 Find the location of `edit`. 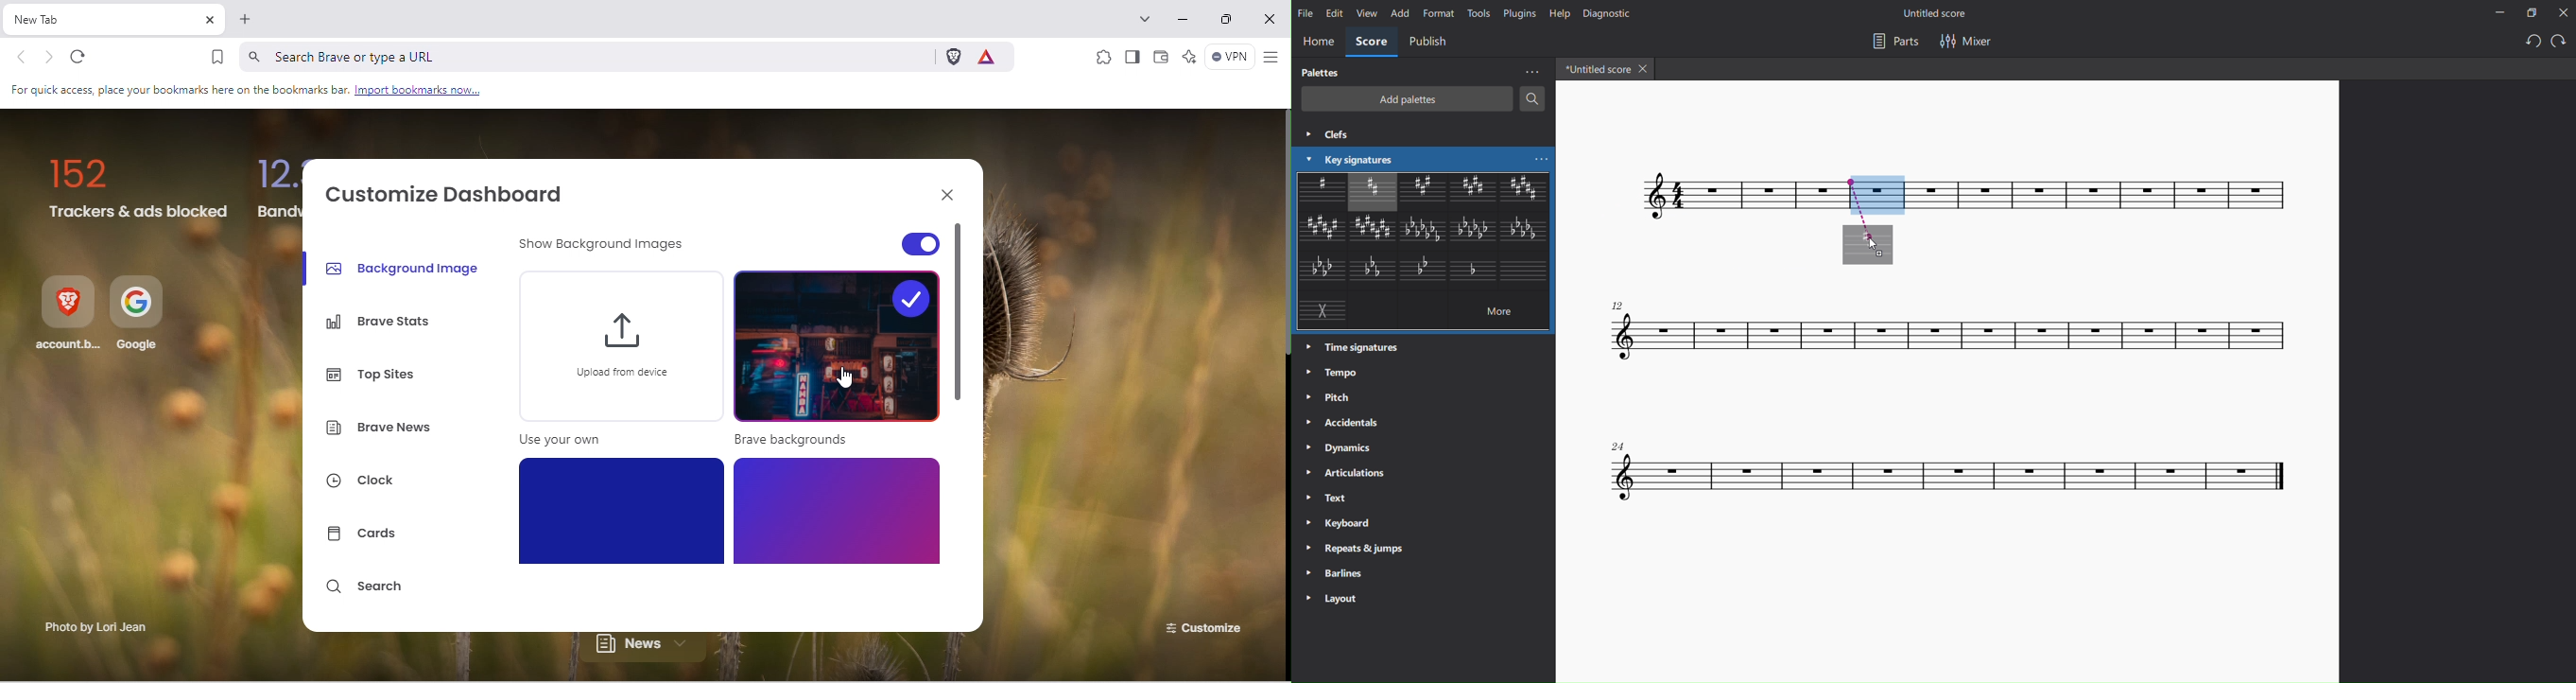

edit is located at coordinates (1333, 12).